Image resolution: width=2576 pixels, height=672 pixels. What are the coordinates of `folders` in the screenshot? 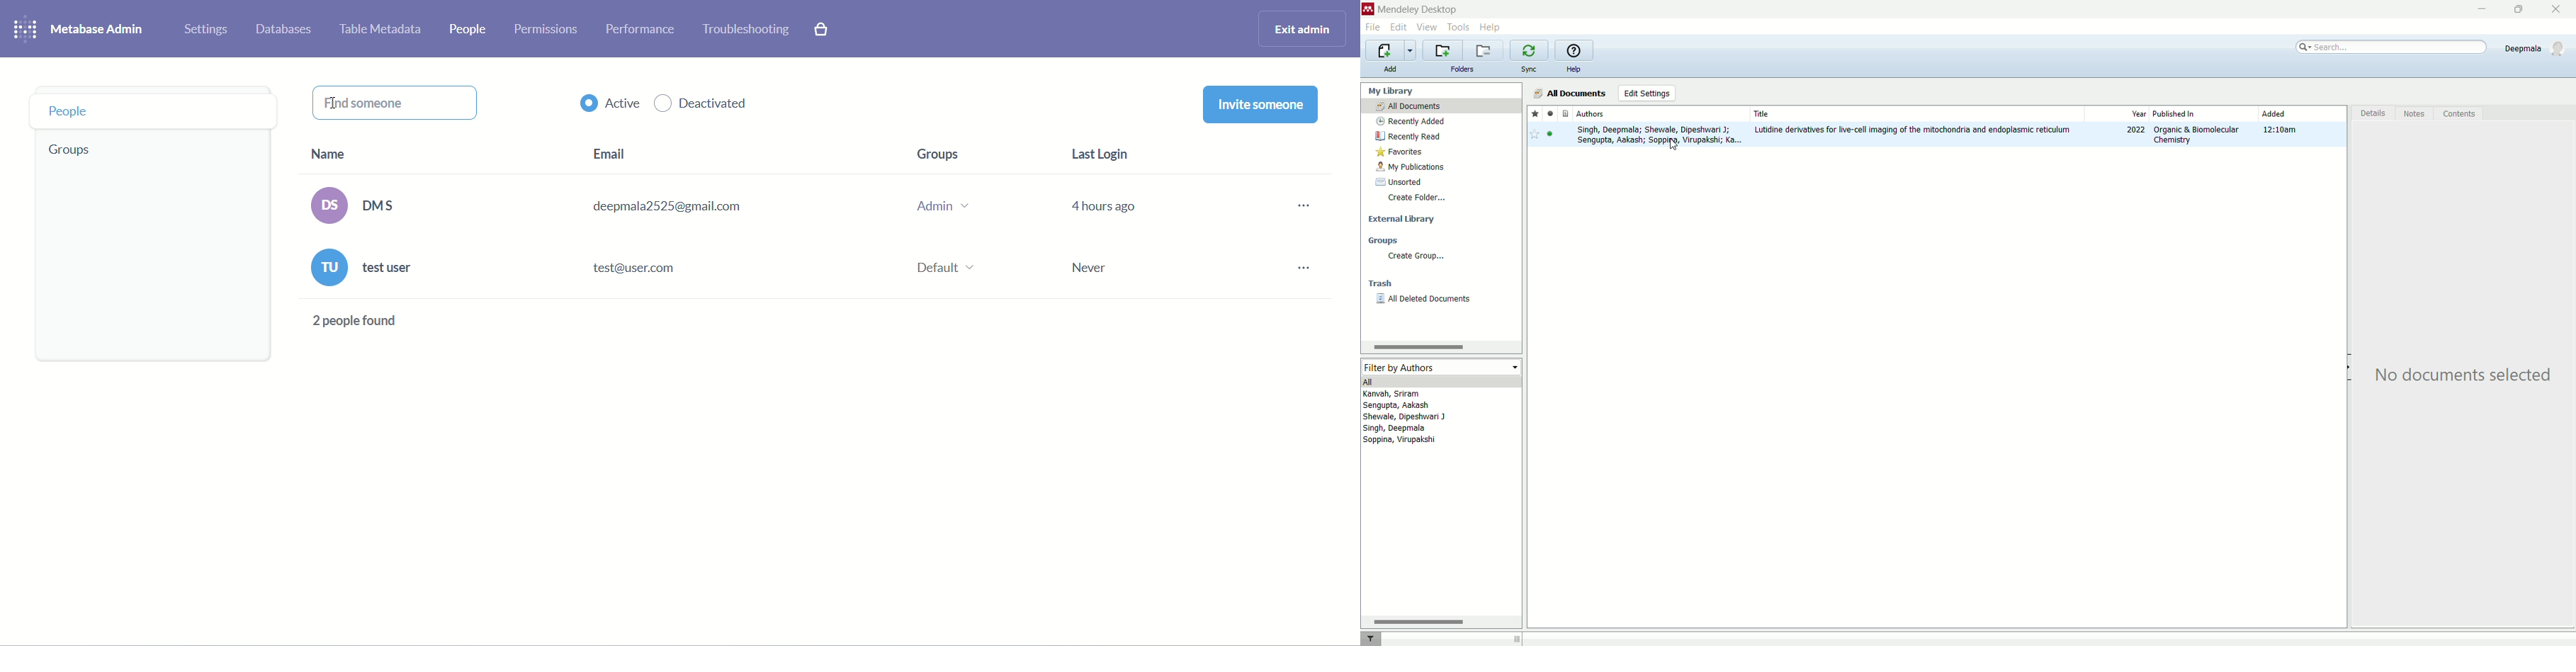 It's located at (1462, 69).